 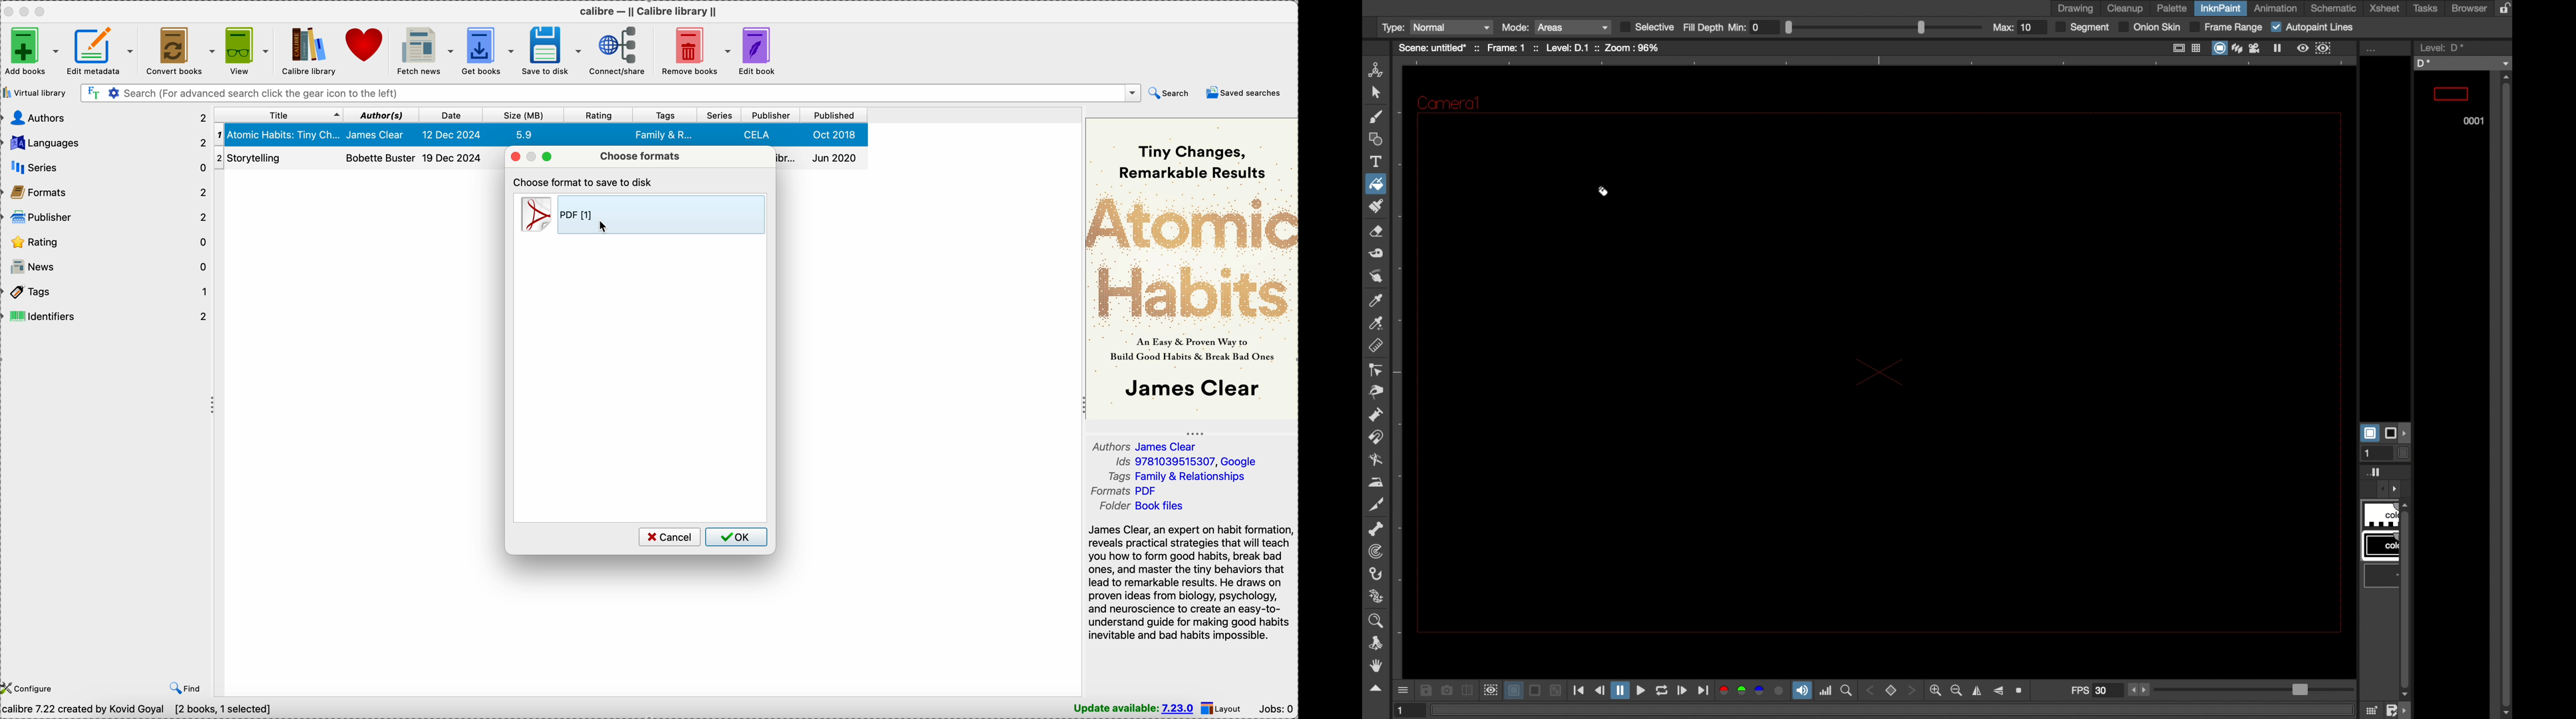 What do you see at coordinates (452, 115) in the screenshot?
I see `date` at bounding box center [452, 115].